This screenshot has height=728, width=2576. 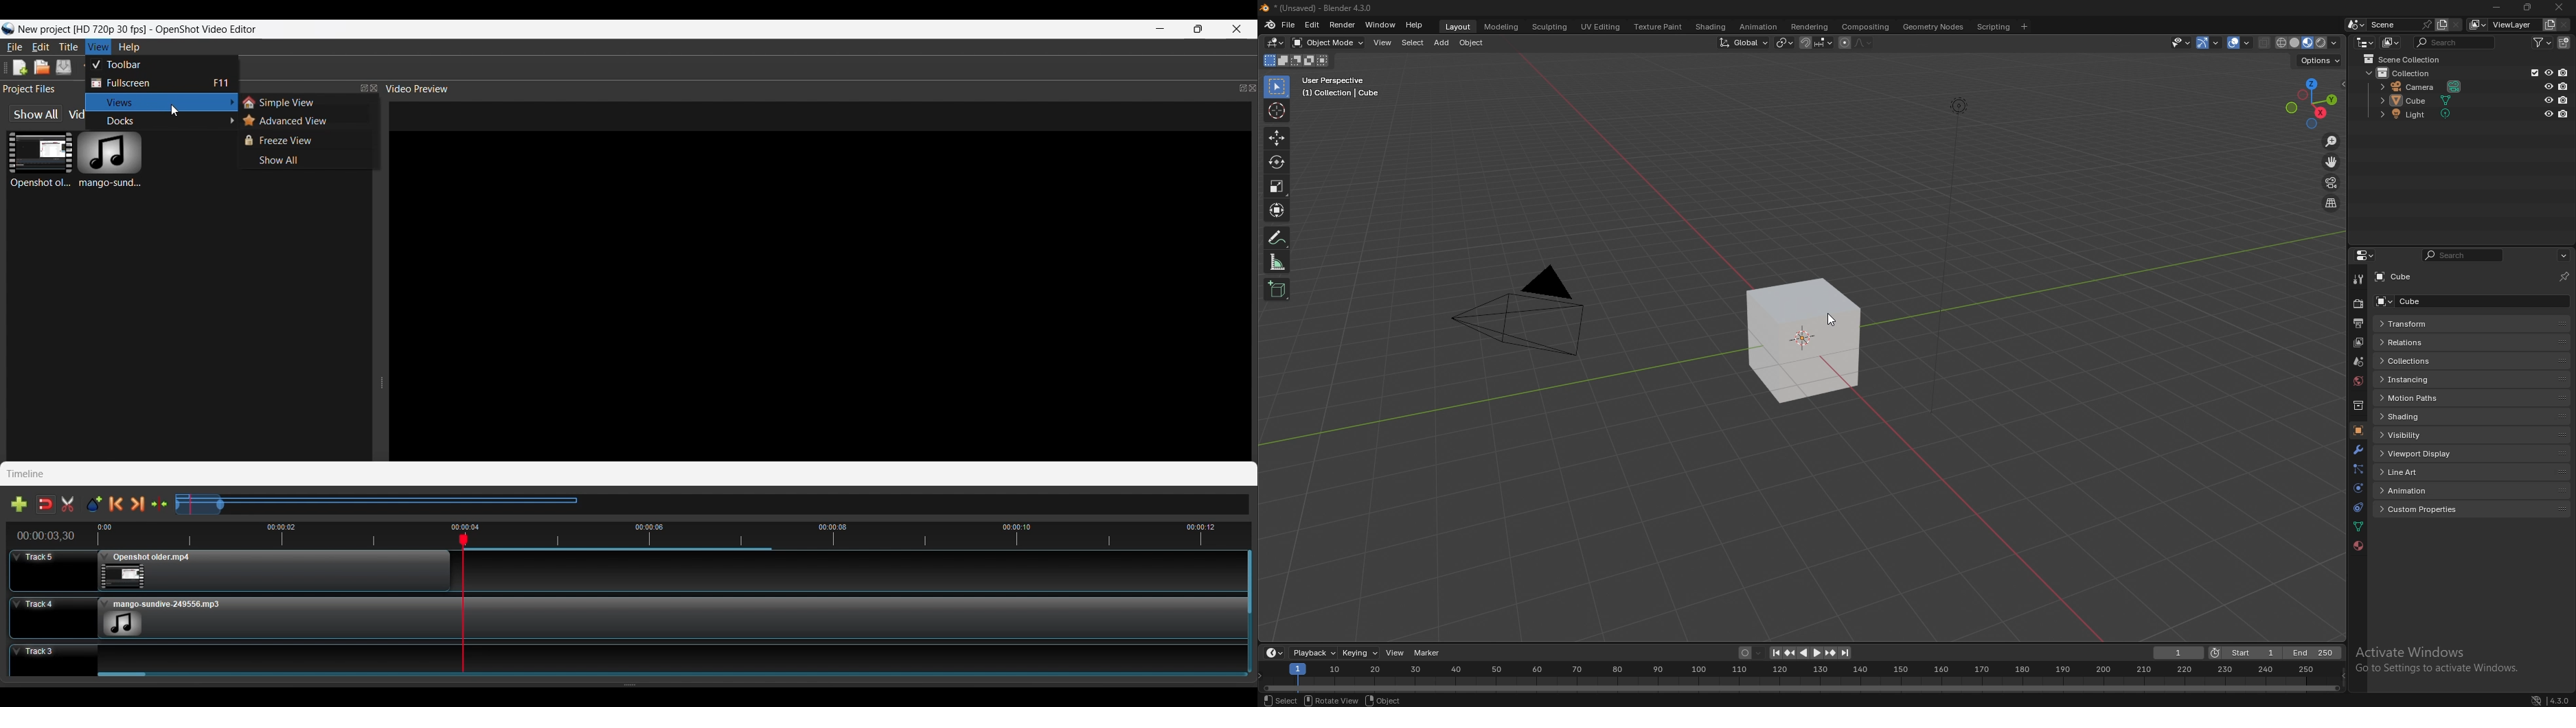 I want to click on add scene, so click(x=2441, y=25).